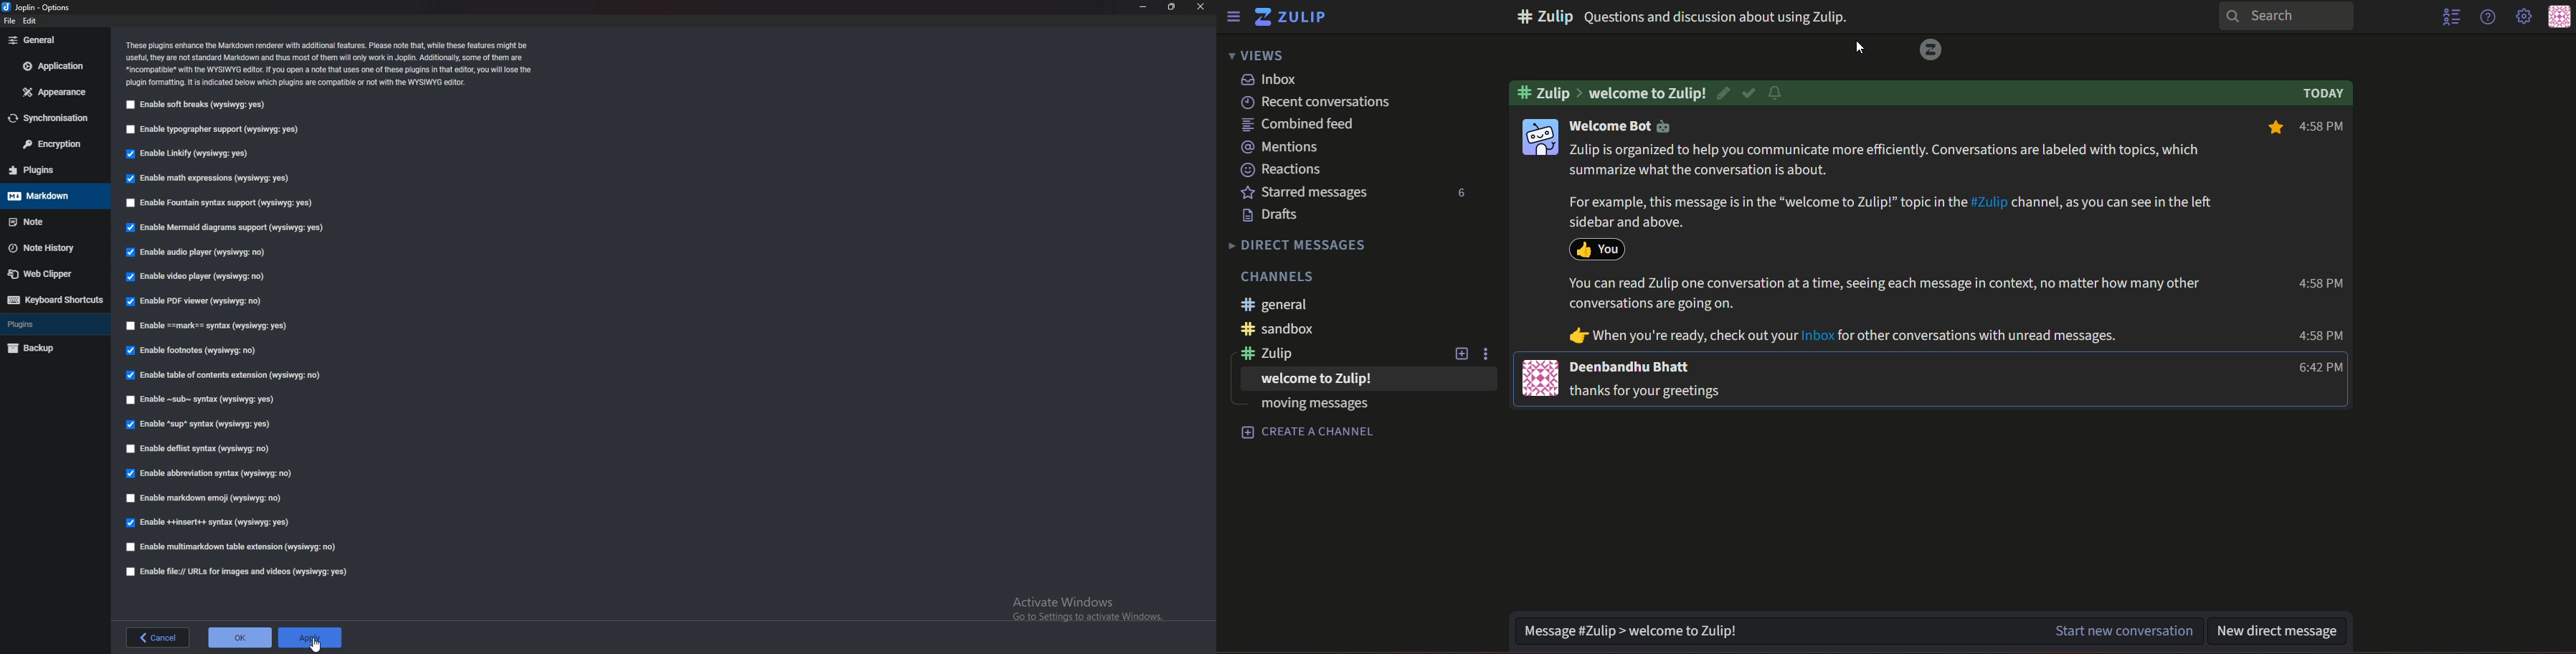 The image size is (2576, 672). I want to click on file, so click(9, 23).